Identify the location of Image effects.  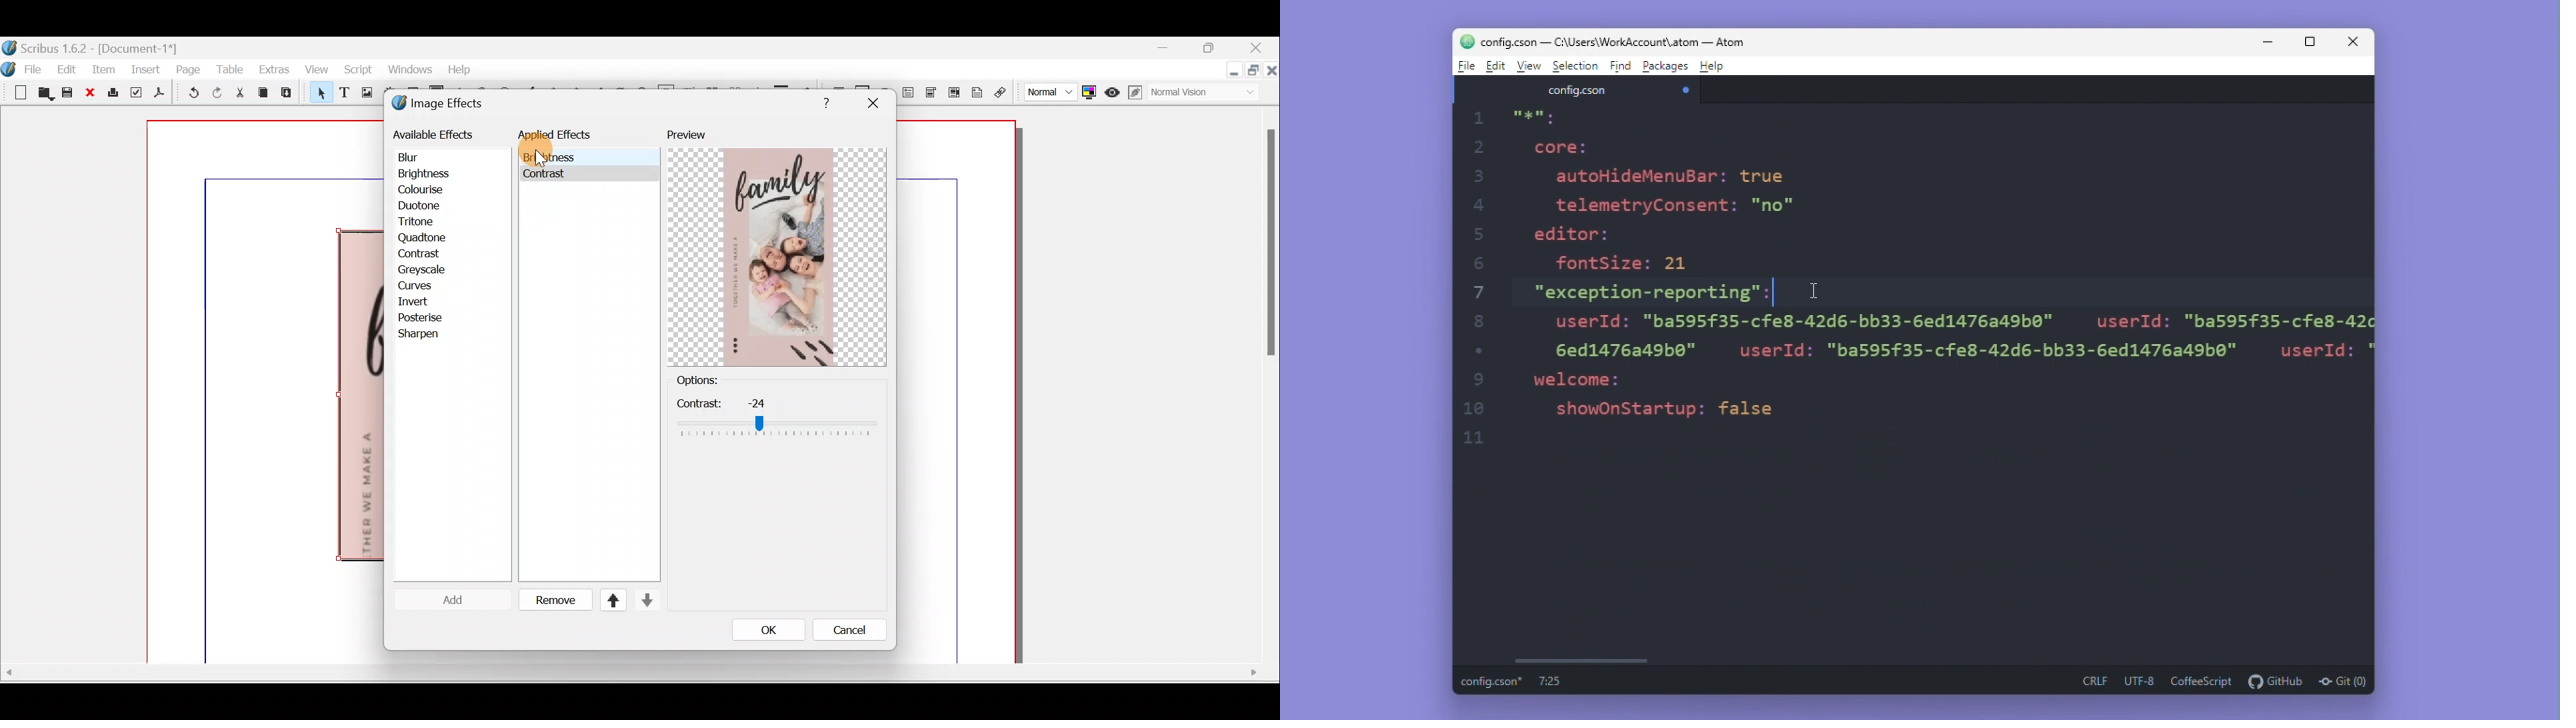
(445, 105).